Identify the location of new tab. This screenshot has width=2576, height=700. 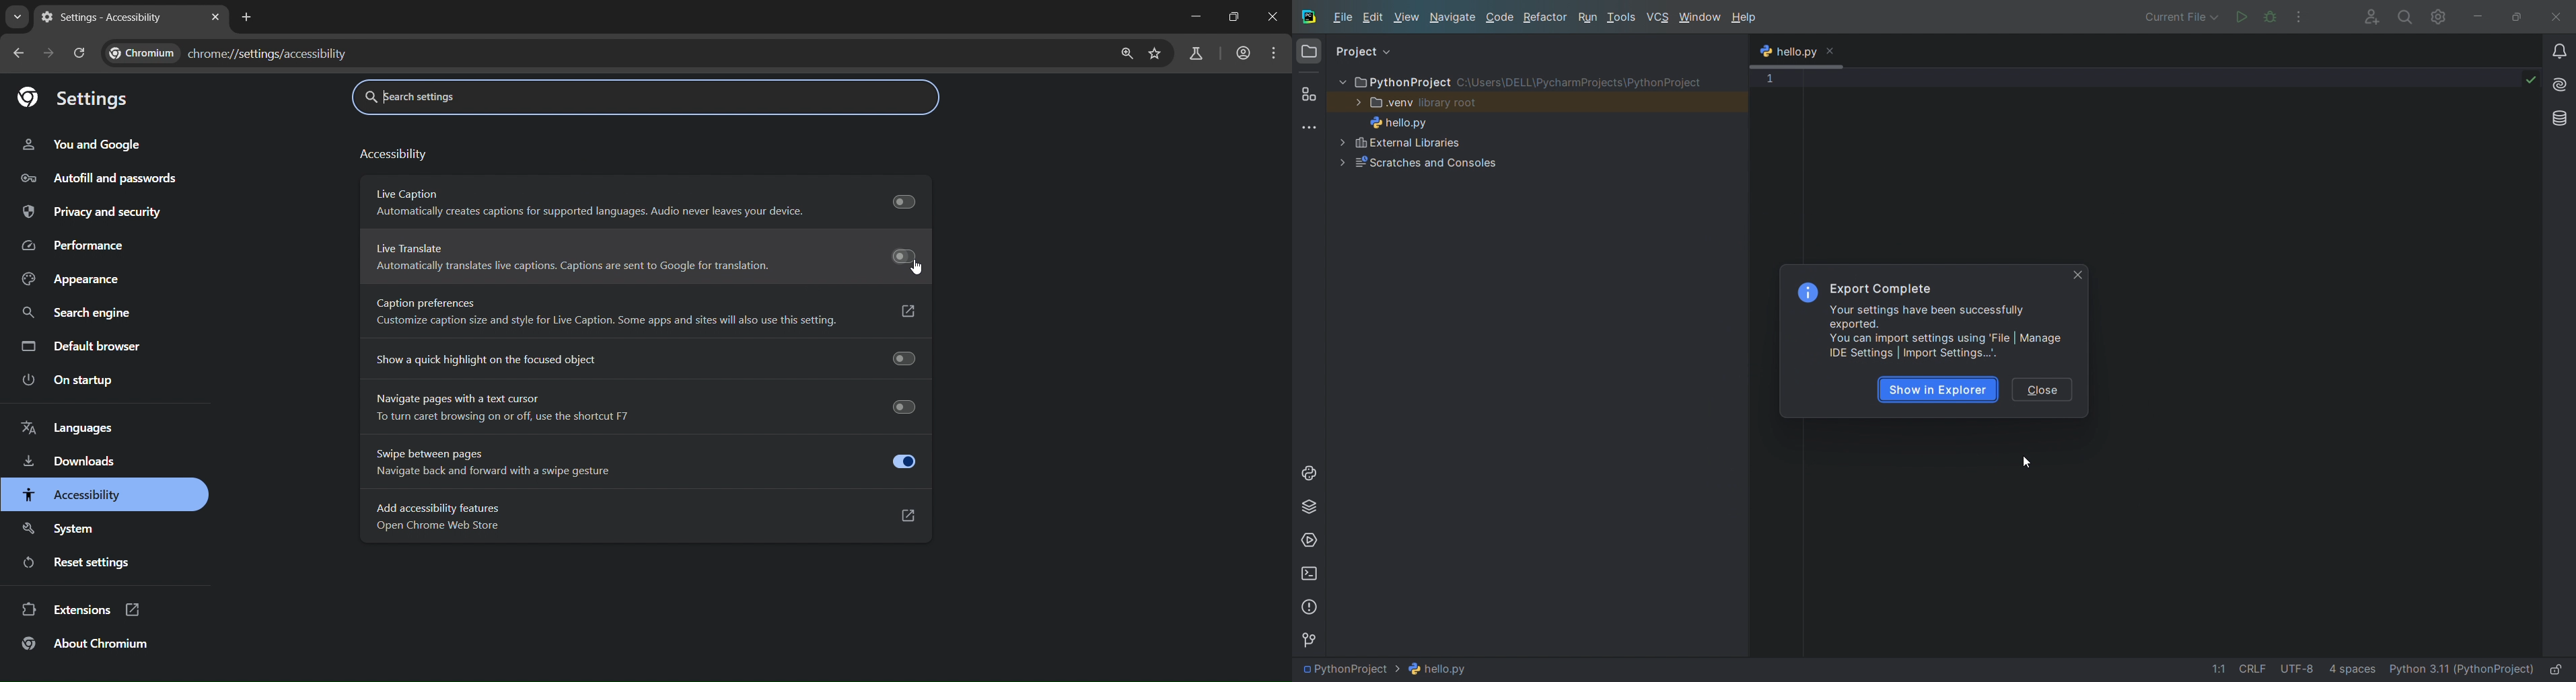
(245, 17).